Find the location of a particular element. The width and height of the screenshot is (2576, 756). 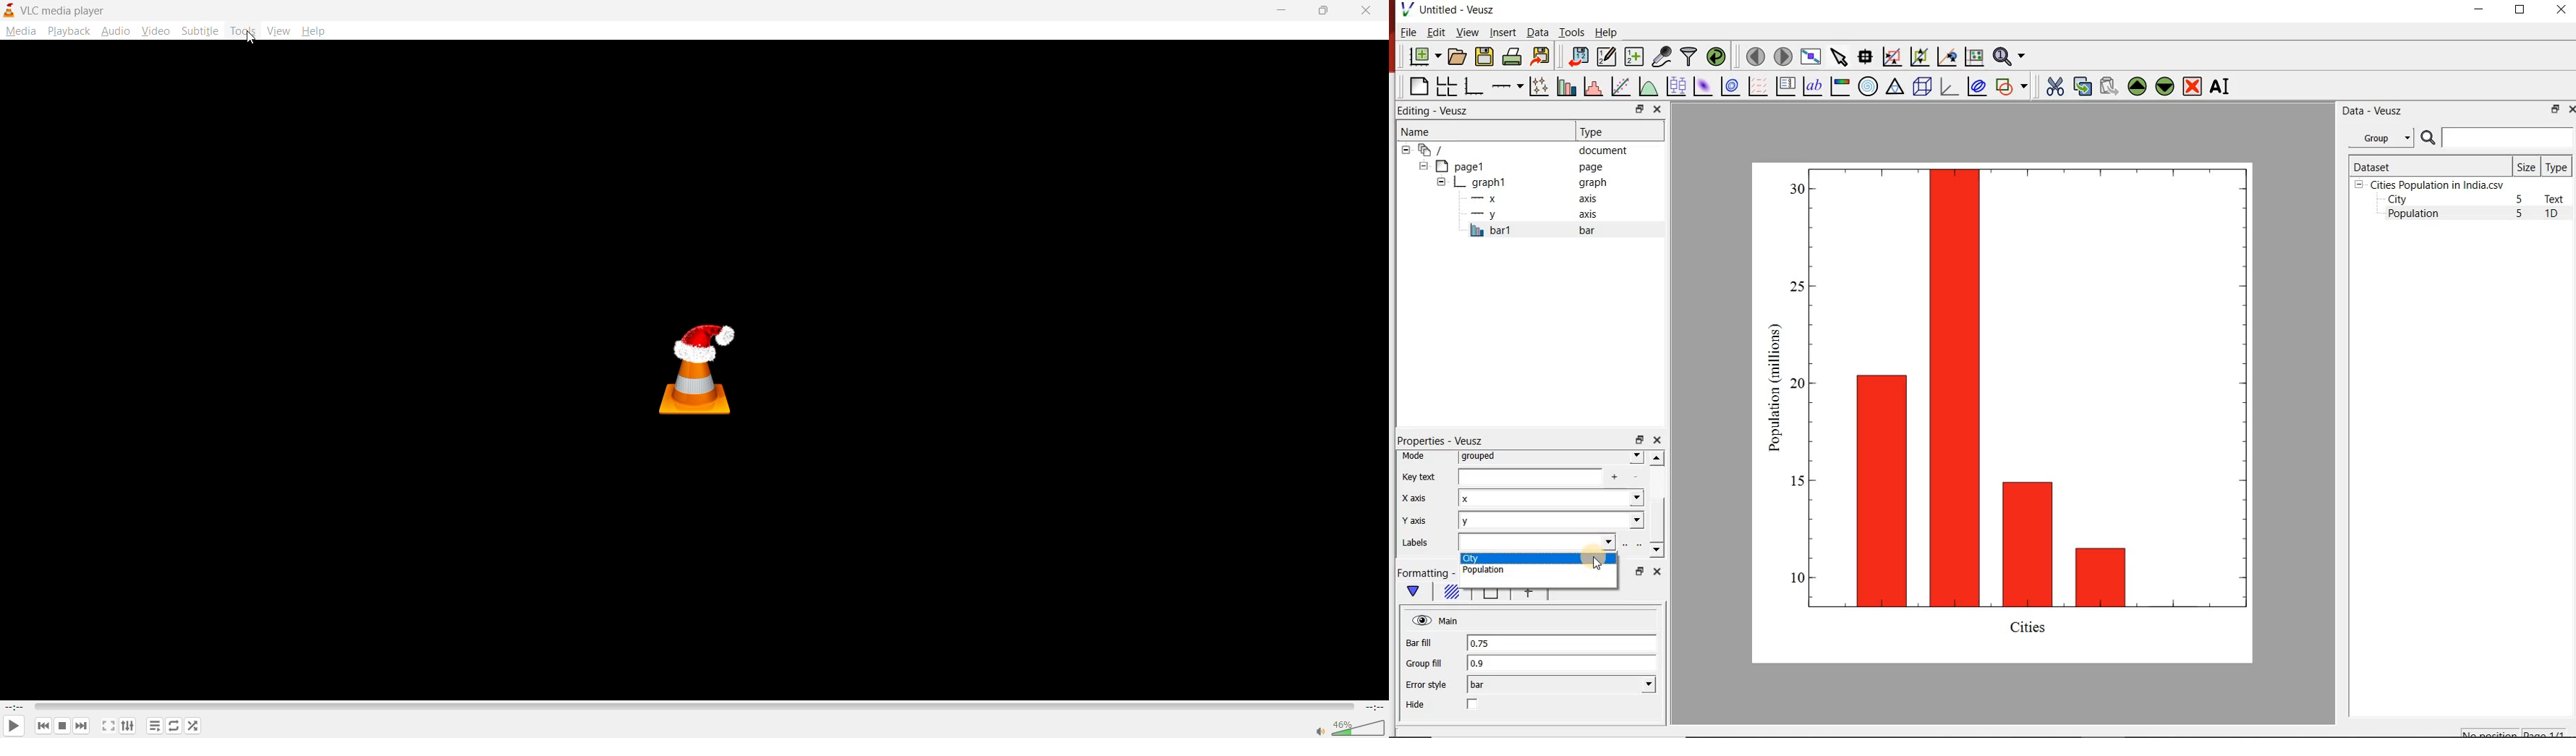

click or draw a rectangle to zoom graph indexes is located at coordinates (1891, 56).